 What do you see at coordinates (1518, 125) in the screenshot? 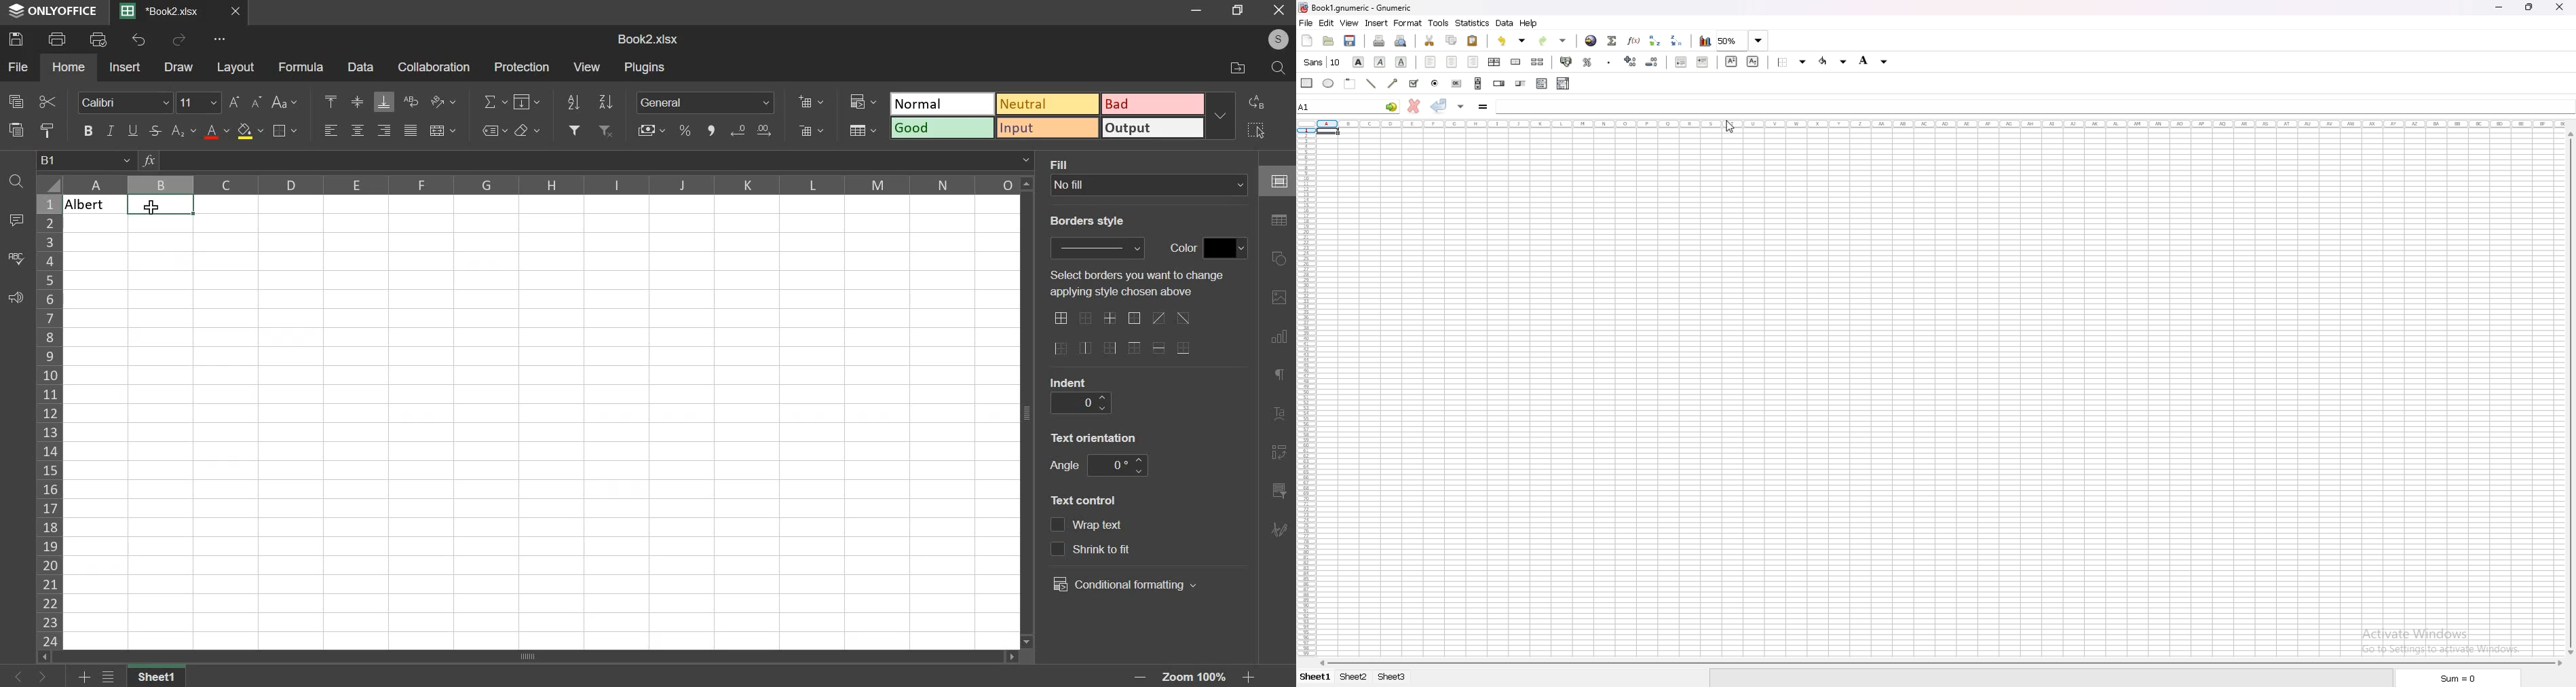
I see `columns` at bounding box center [1518, 125].